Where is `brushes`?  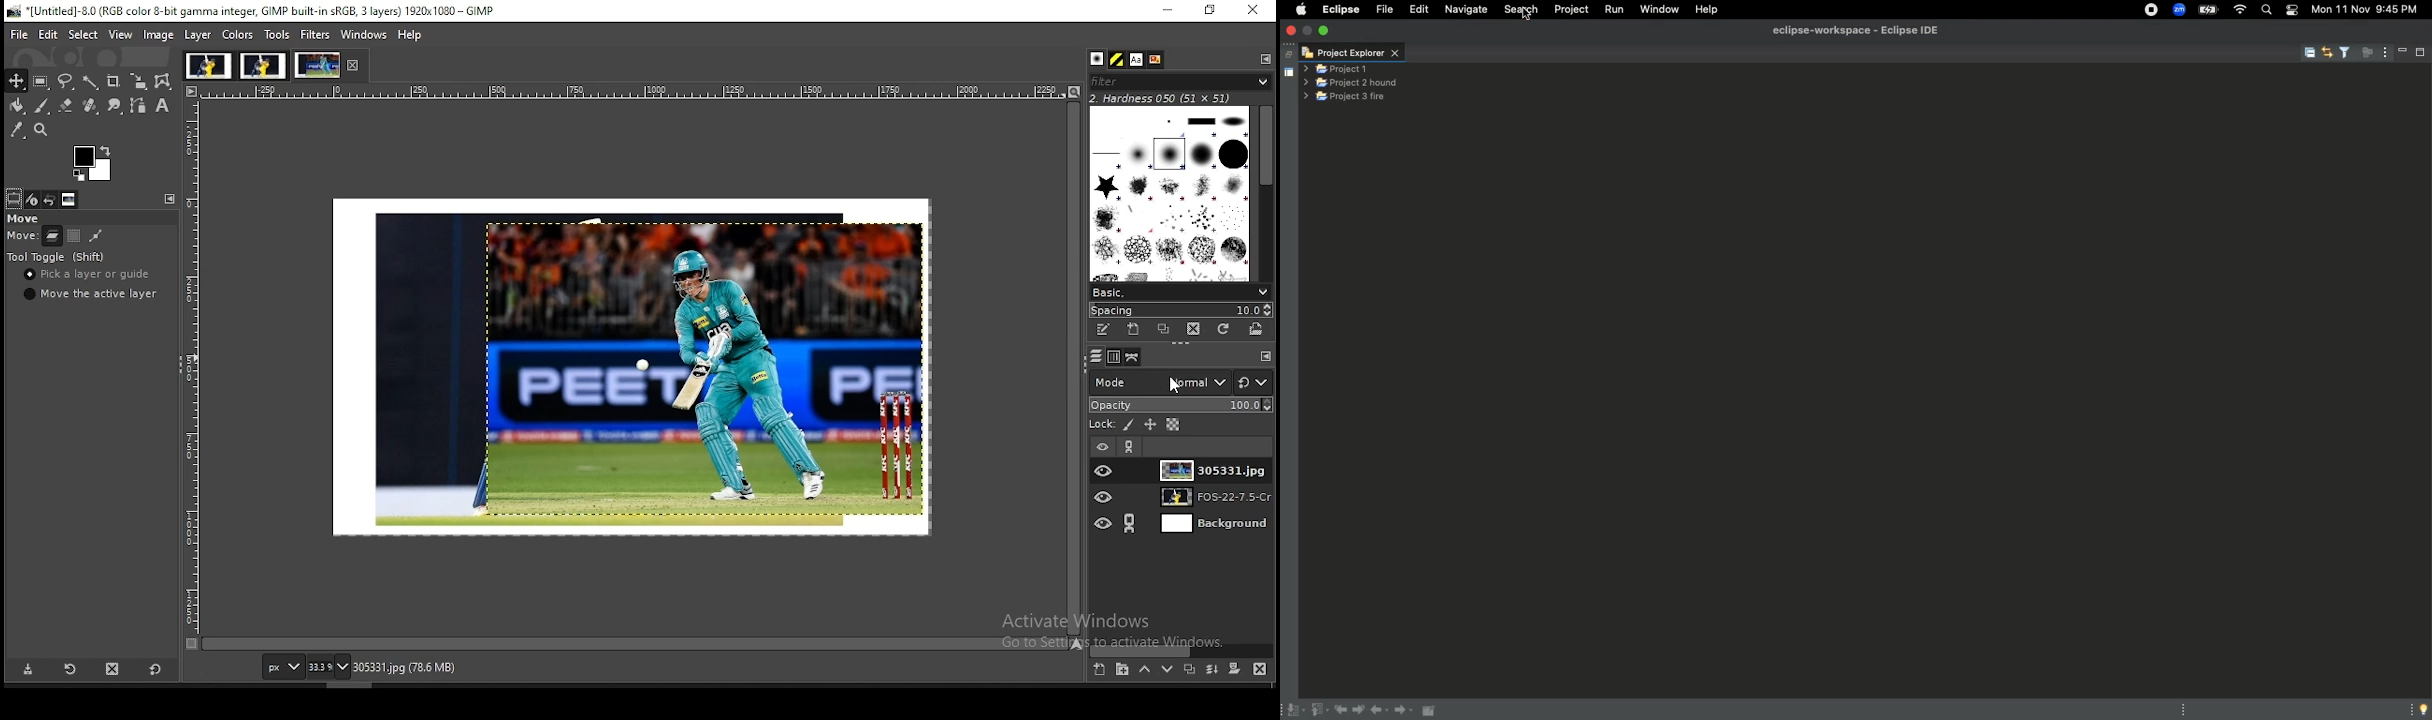
brushes is located at coordinates (1097, 59).